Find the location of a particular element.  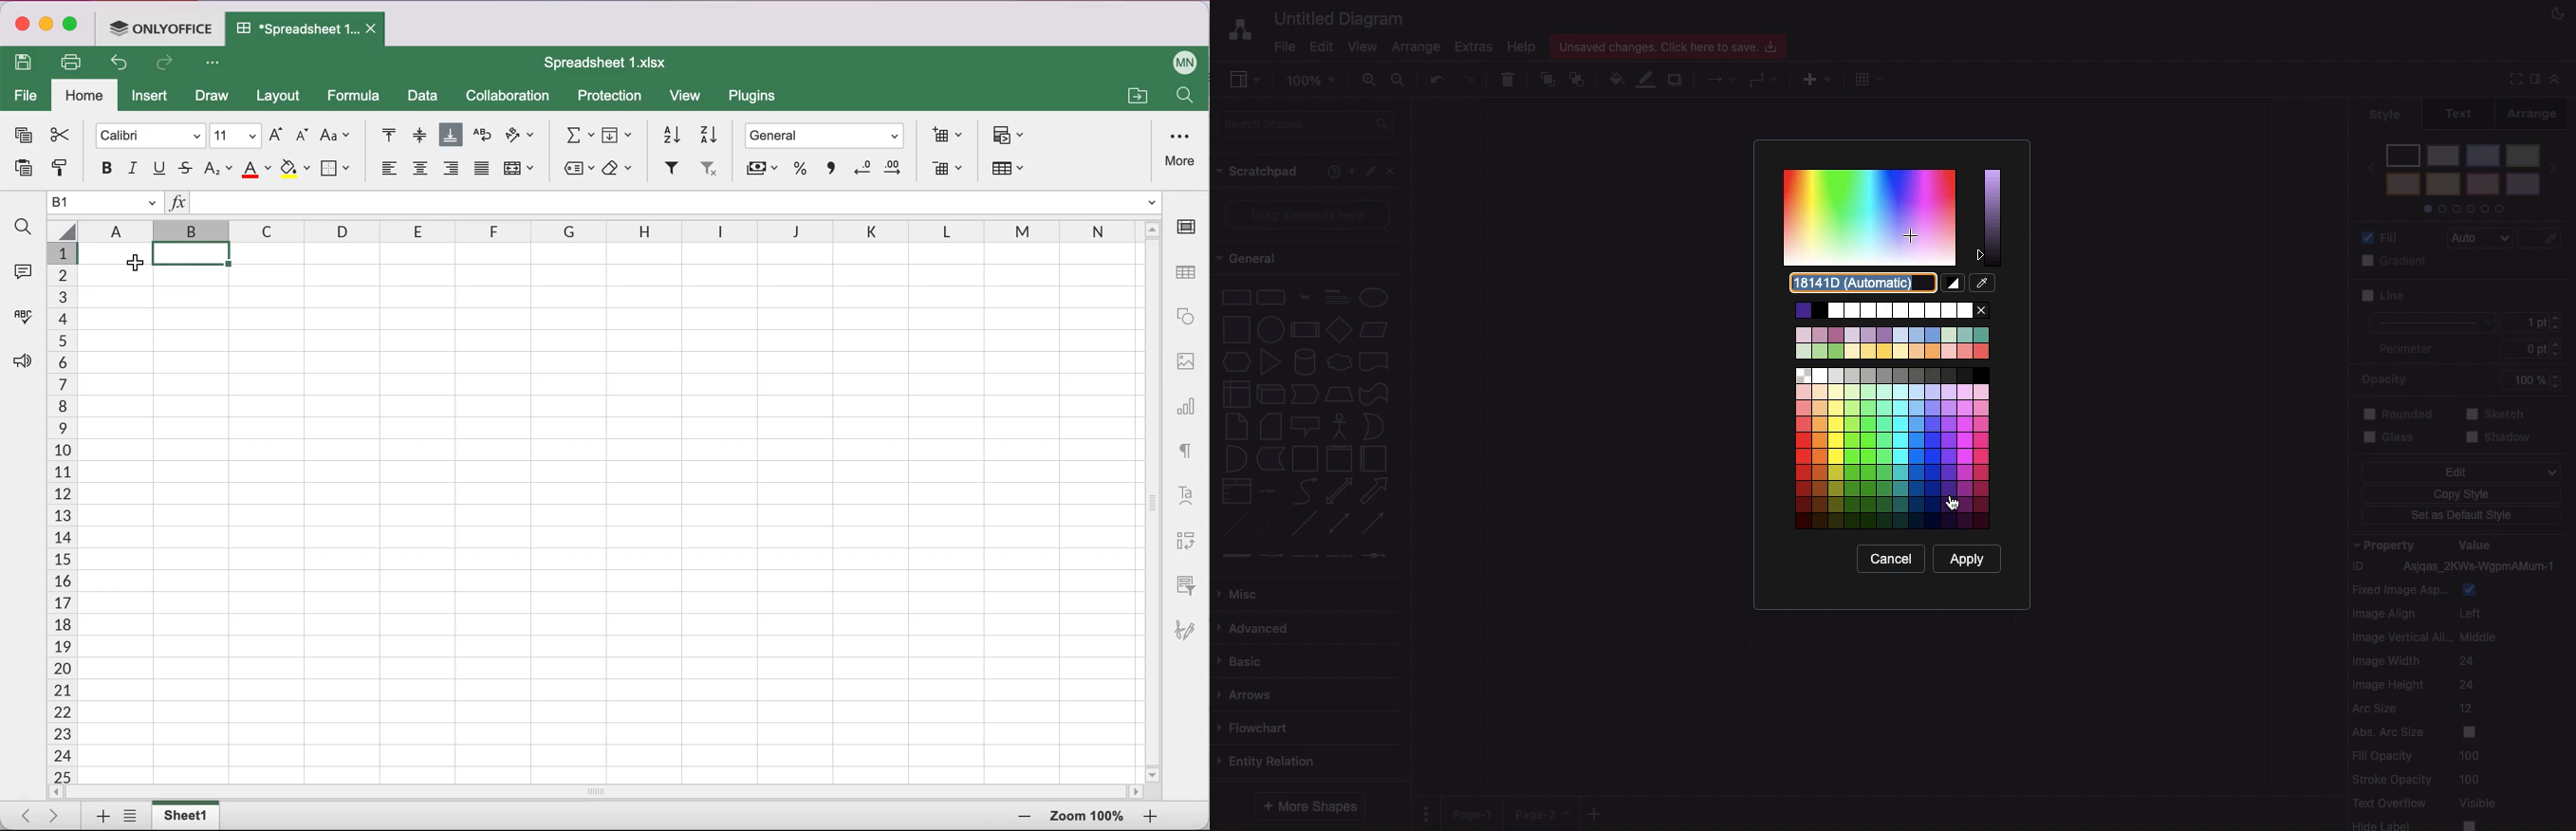

formula is located at coordinates (357, 96).